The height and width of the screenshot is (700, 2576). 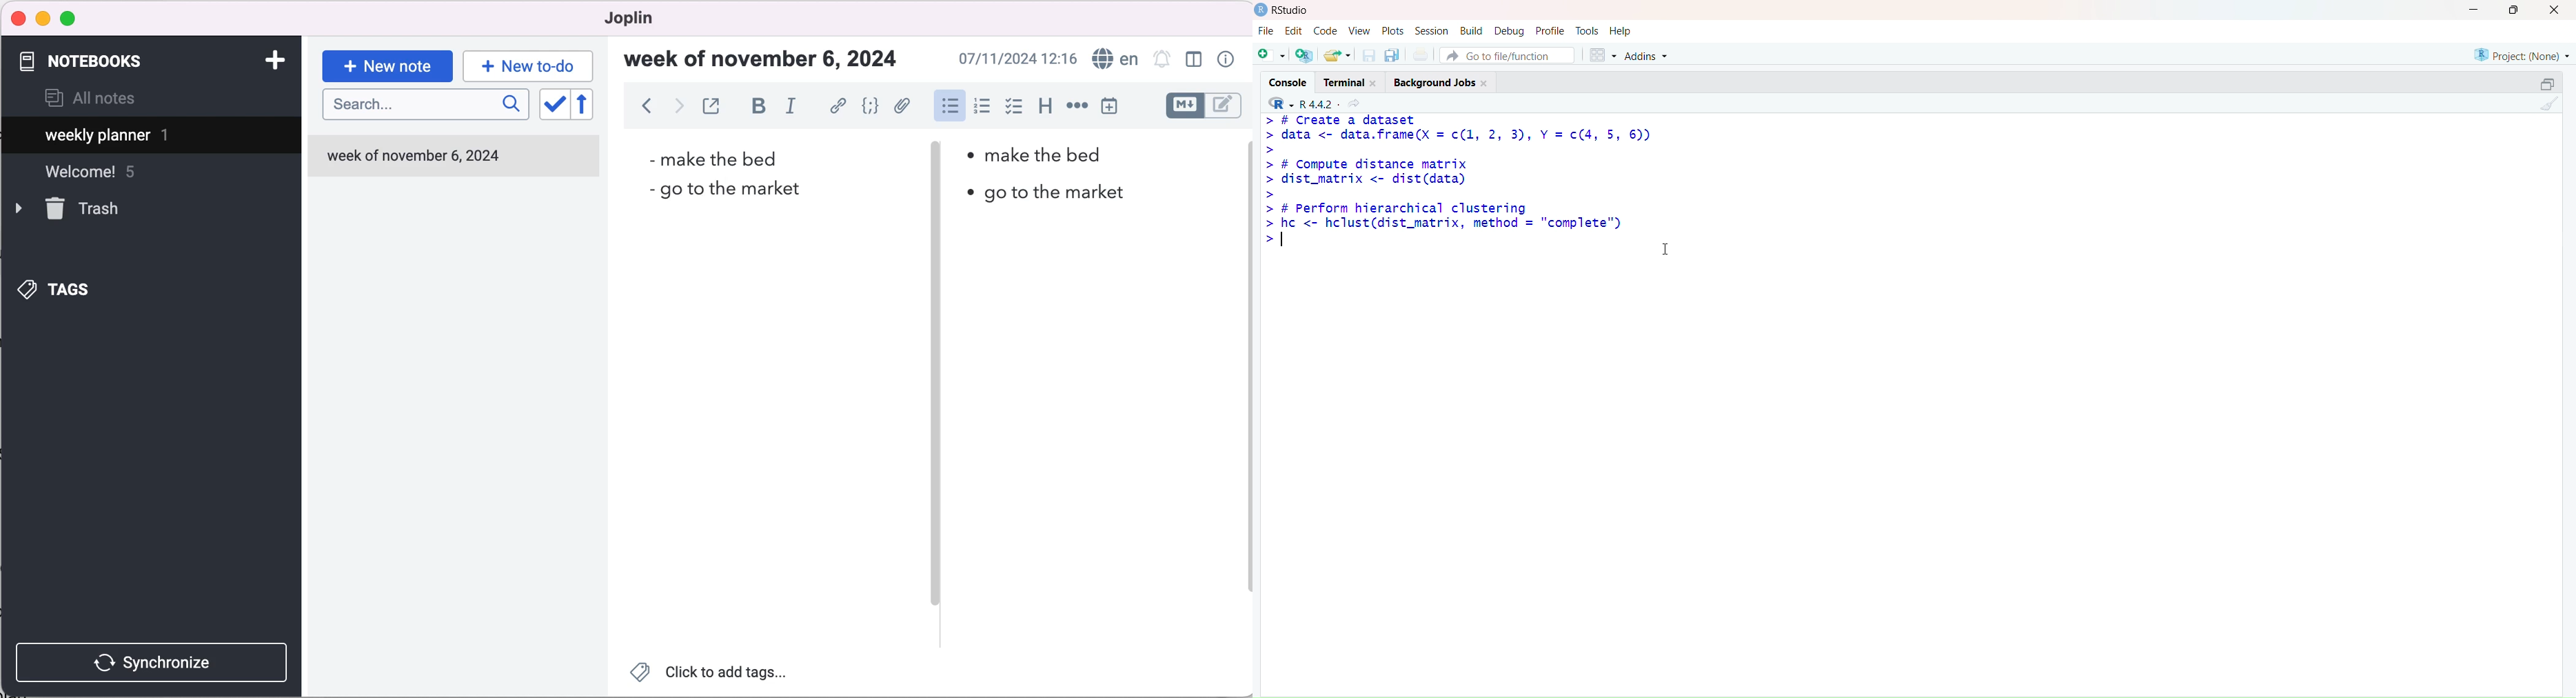 What do you see at coordinates (2518, 12) in the screenshot?
I see `Maximize/Restore` at bounding box center [2518, 12].